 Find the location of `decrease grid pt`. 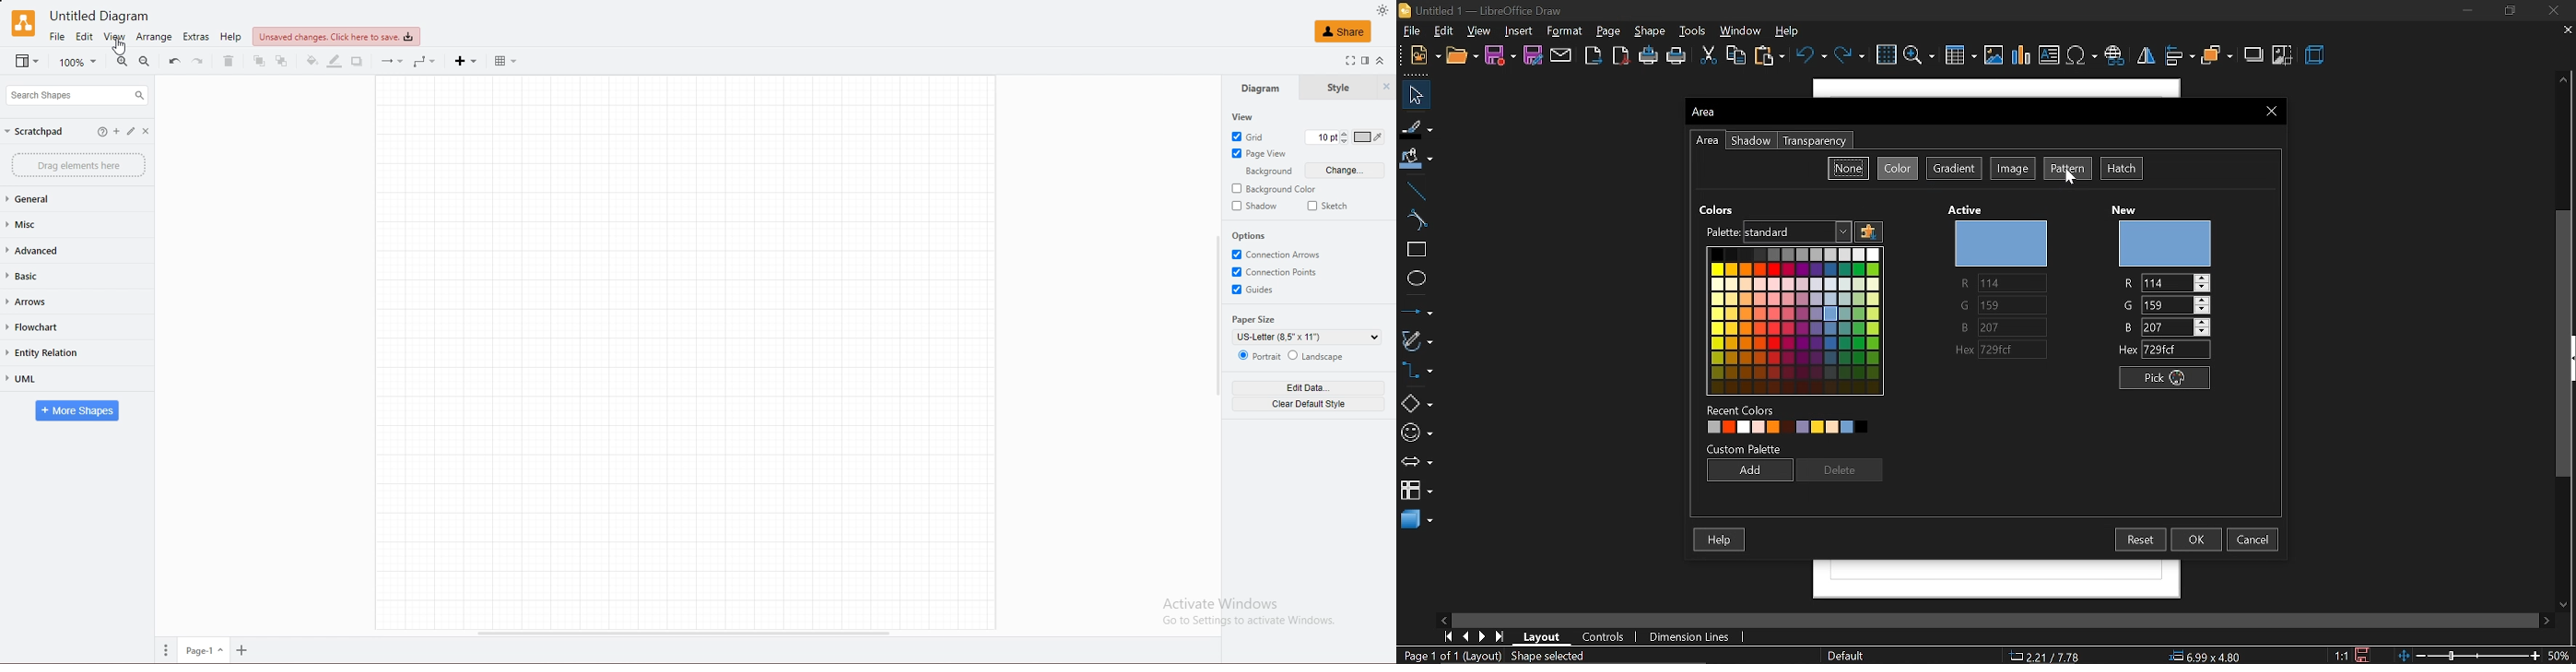

decrease grid pt is located at coordinates (1345, 143).